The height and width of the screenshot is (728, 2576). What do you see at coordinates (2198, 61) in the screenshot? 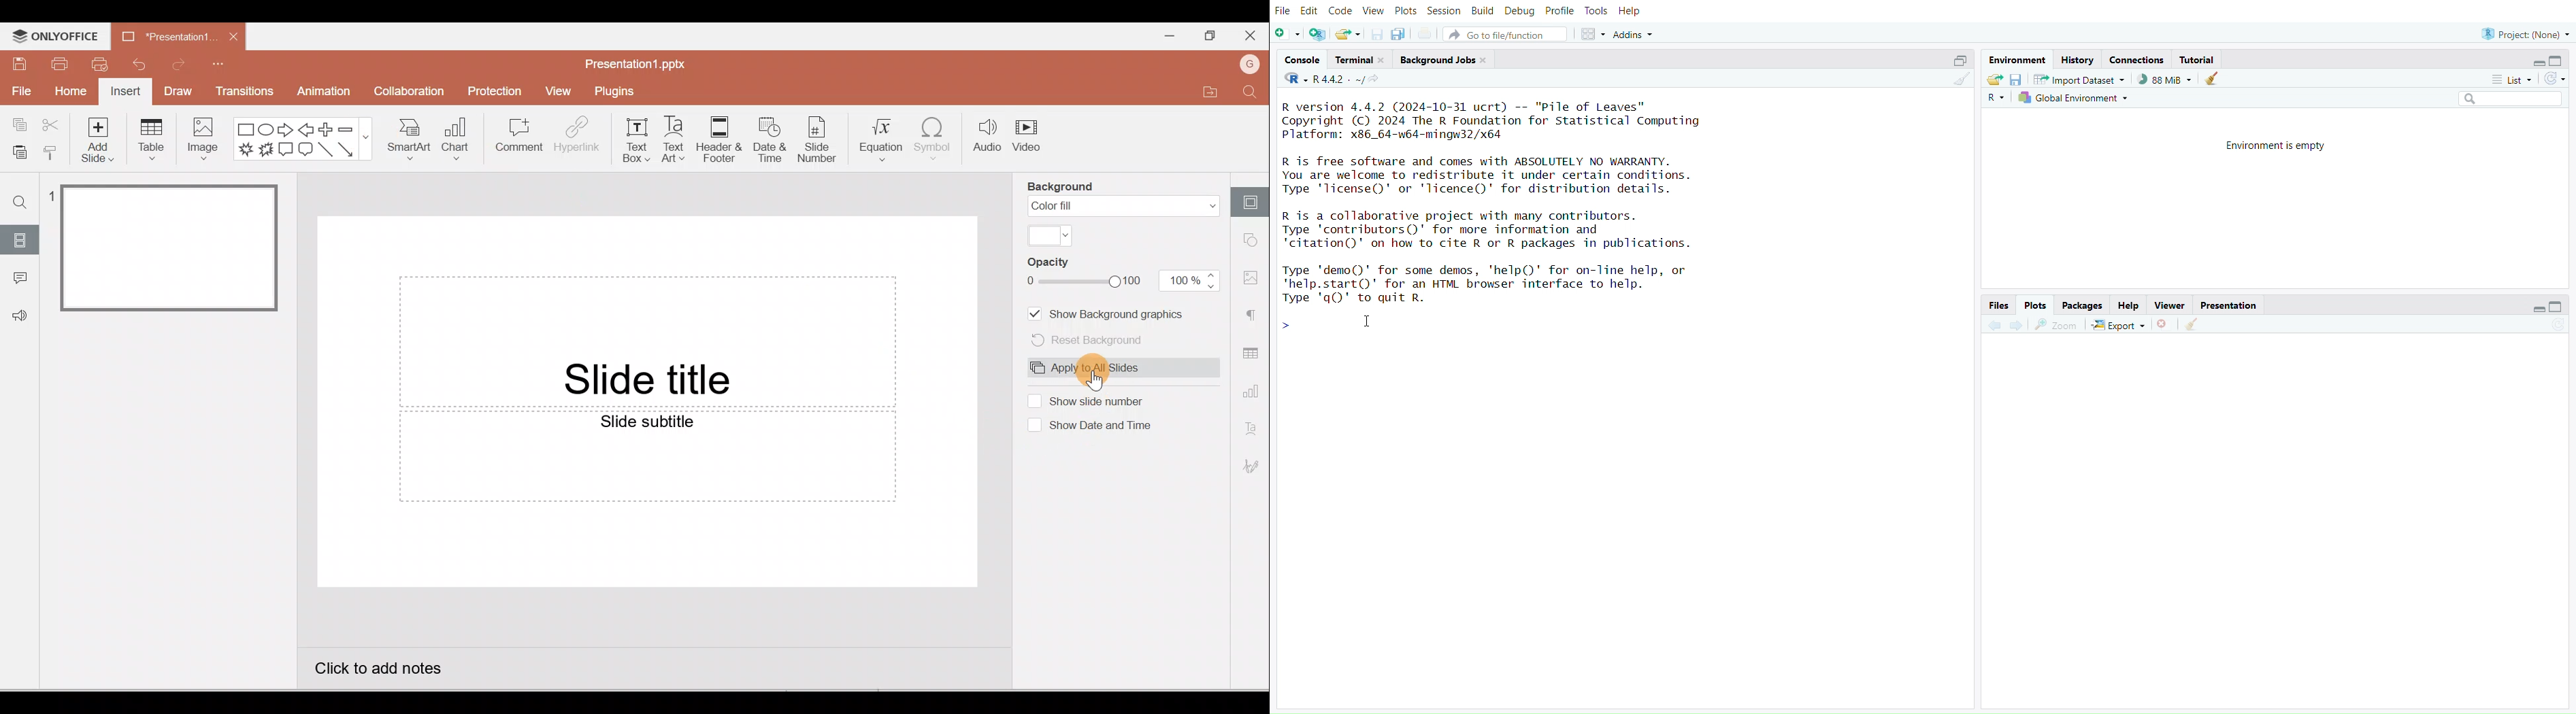
I see `tutorial` at bounding box center [2198, 61].